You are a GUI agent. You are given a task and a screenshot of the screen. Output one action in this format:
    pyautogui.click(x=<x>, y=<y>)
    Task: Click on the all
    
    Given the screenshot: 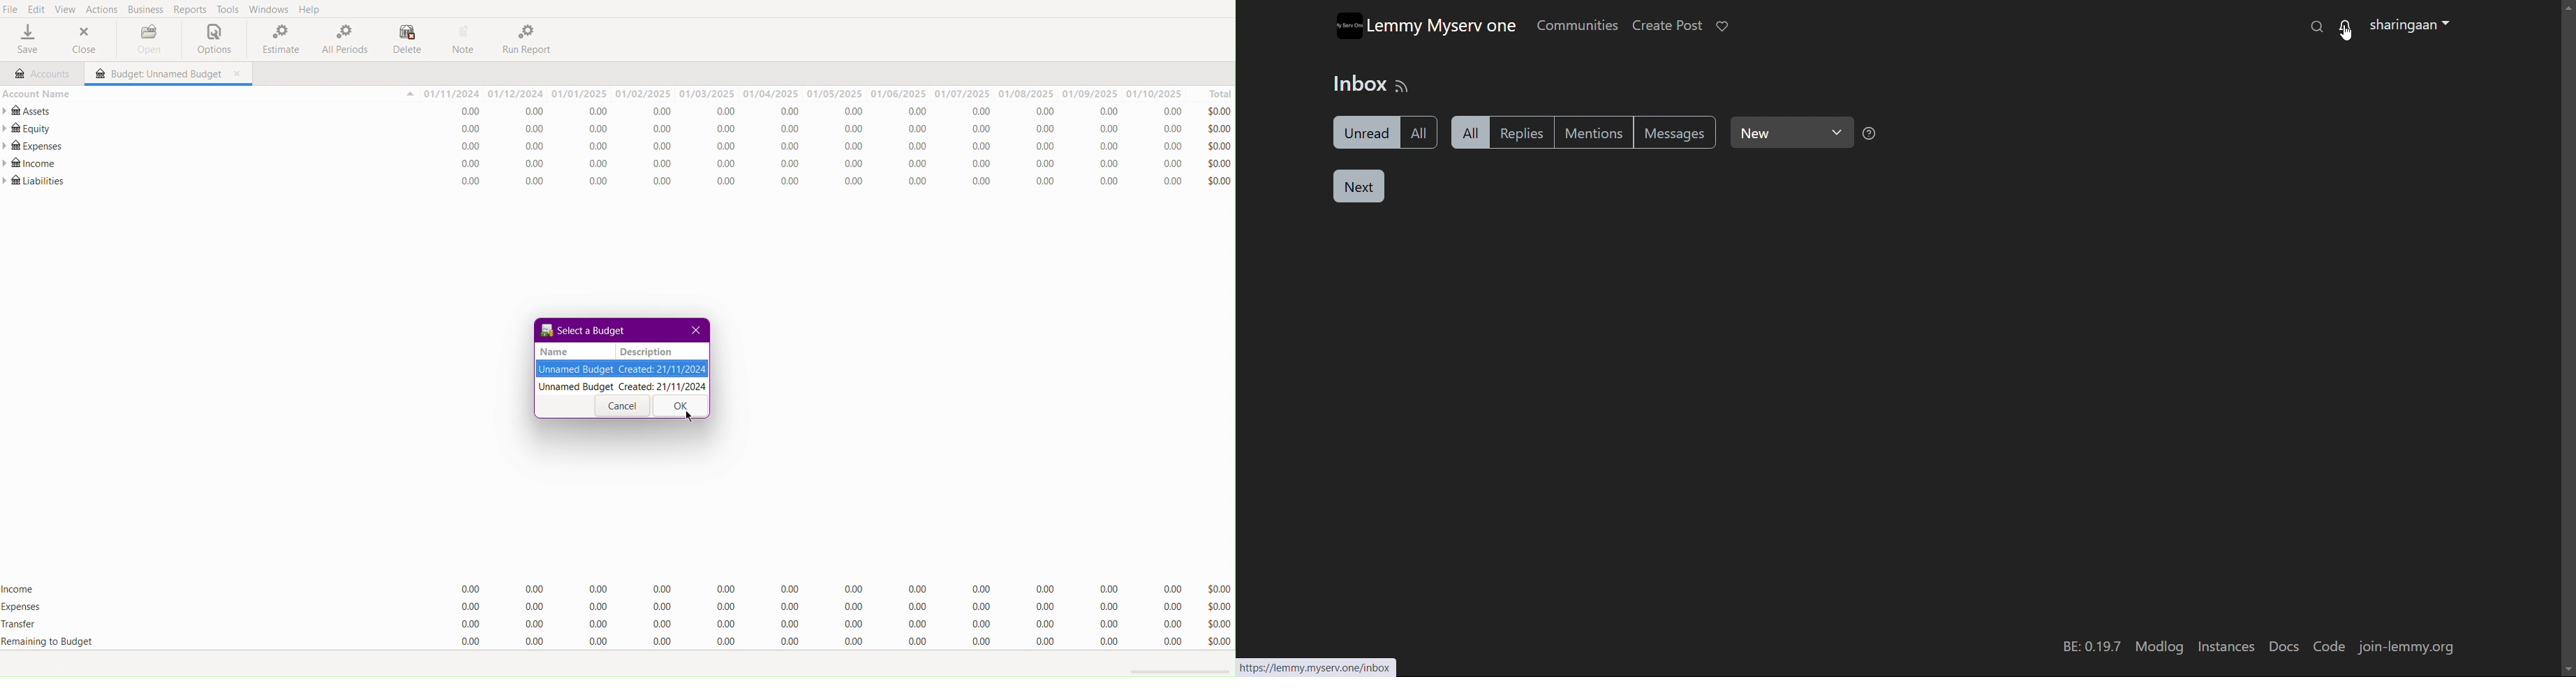 What is the action you would take?
    pyautogui.click(x=1470, y=132)
    